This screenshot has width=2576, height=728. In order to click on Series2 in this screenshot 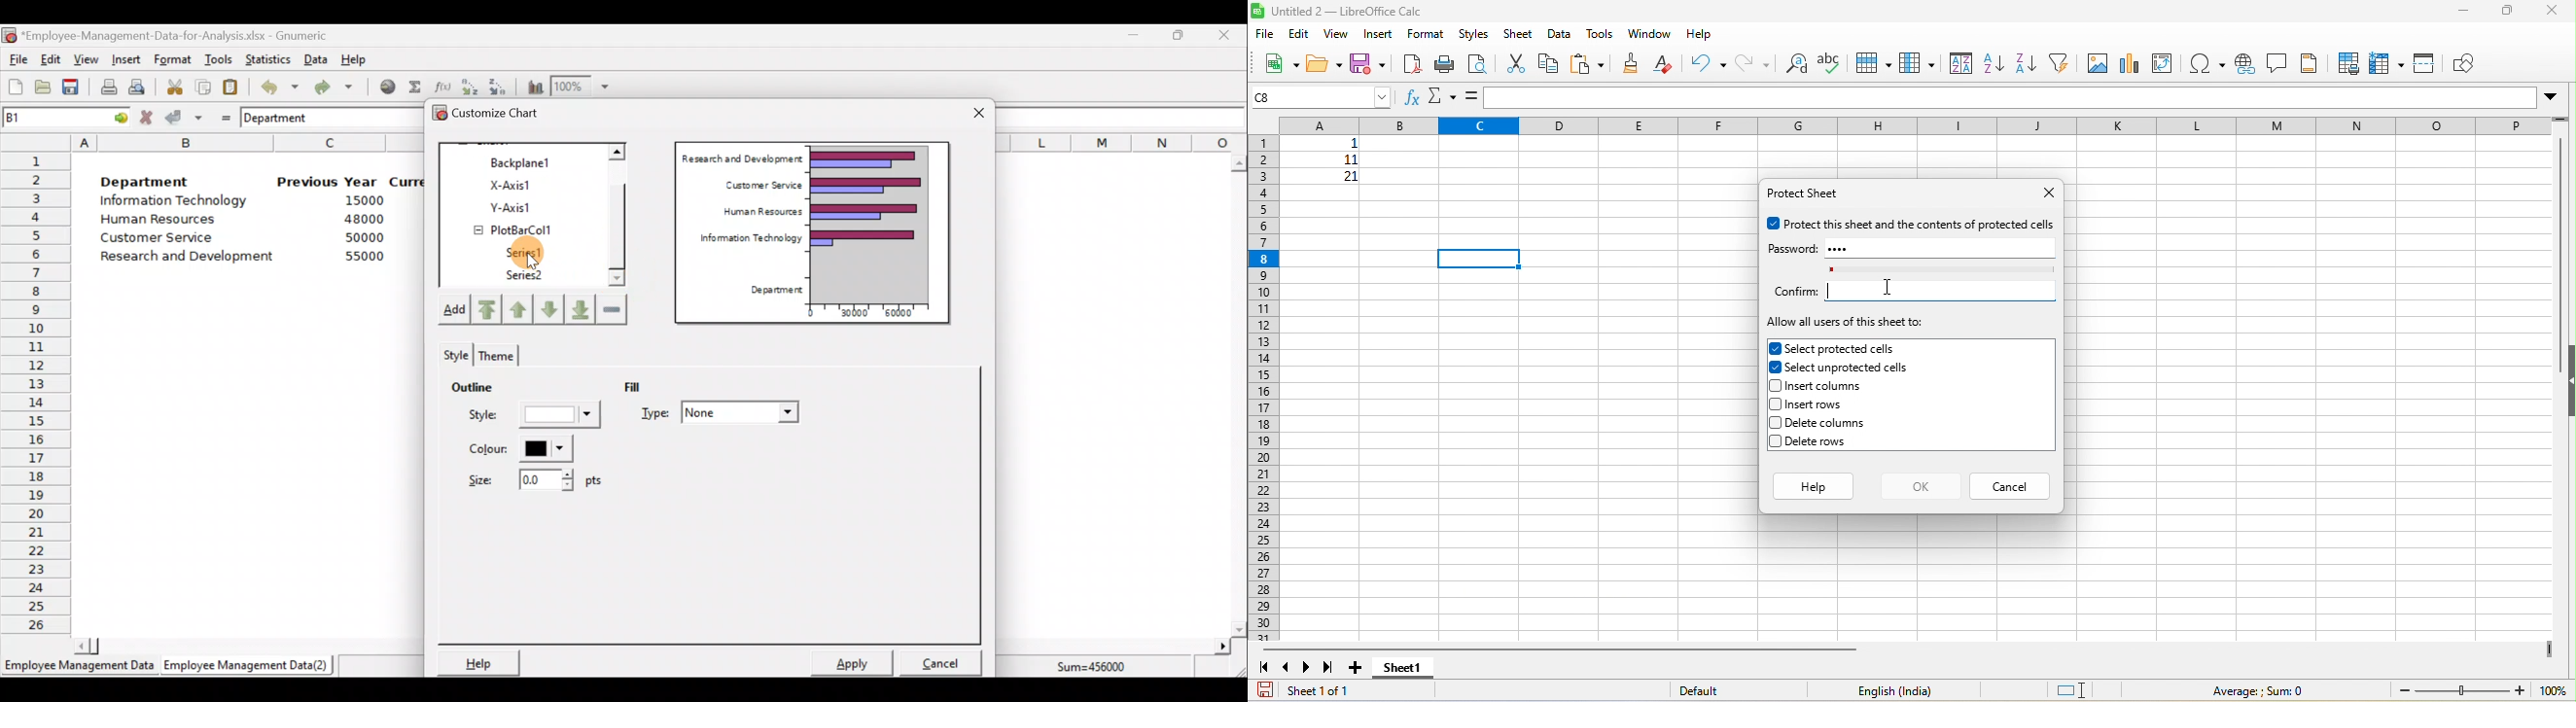, I will do `click(527, 276)`.